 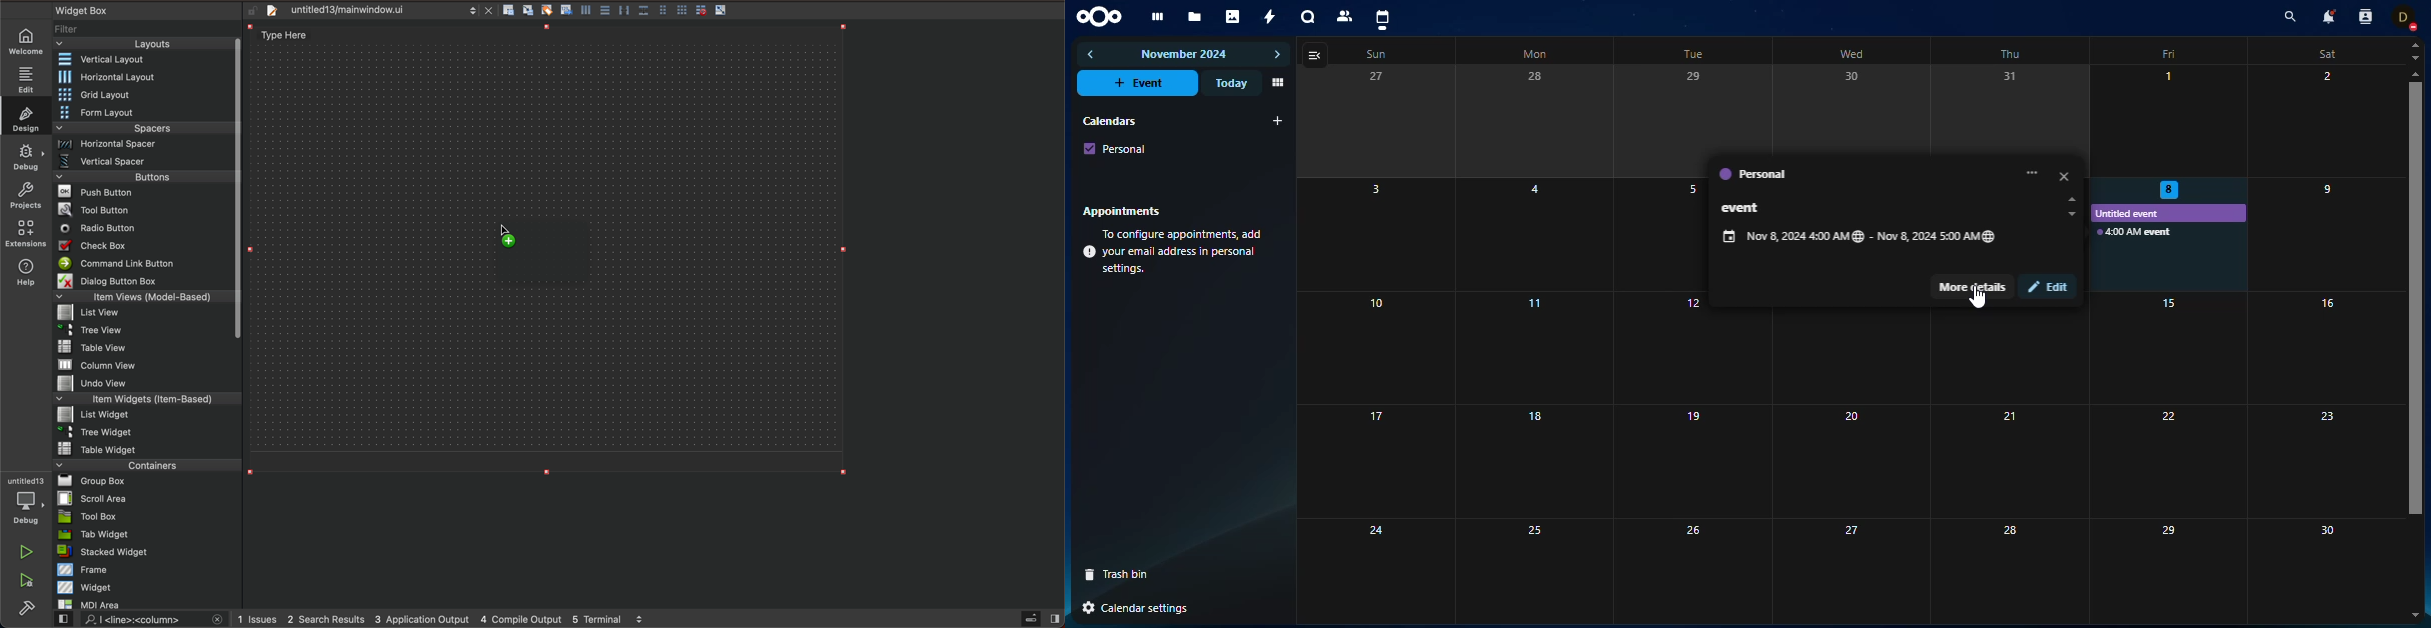 What do you see at coordinates (1229, 83) in the screenshot?
I see `today` at bounding box center [1229, 83].